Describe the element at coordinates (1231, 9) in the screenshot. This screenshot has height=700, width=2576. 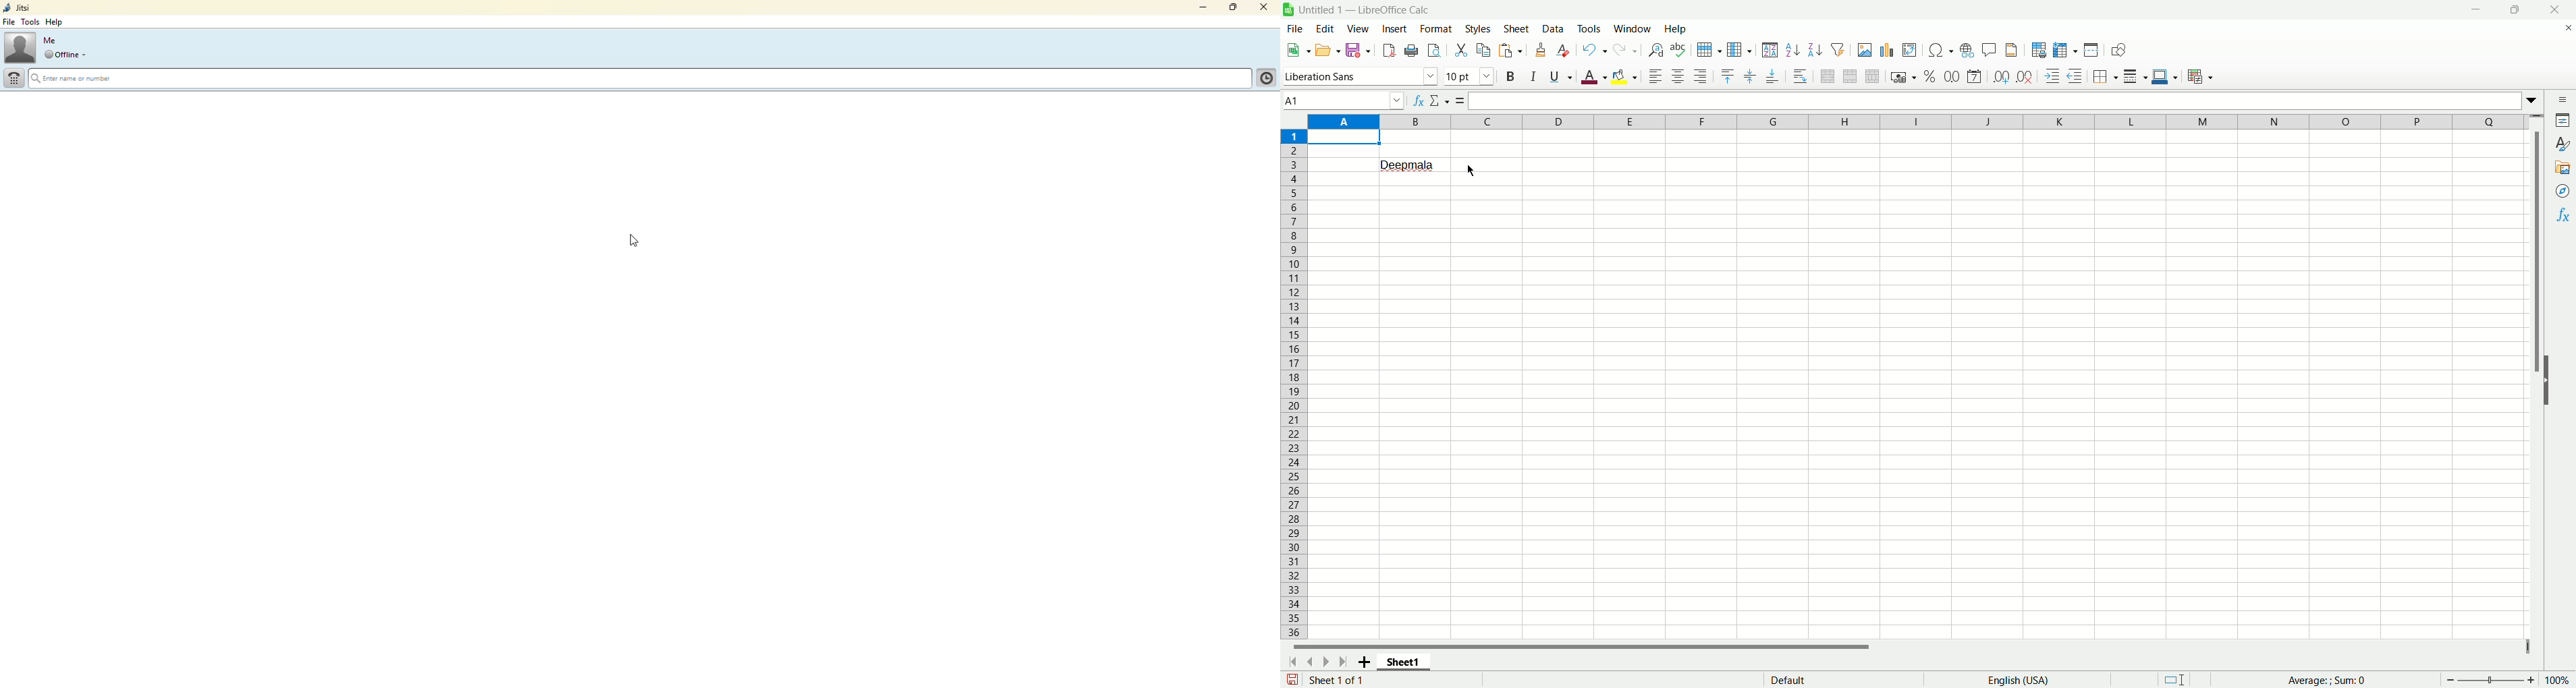
I see `maximize` at that location.